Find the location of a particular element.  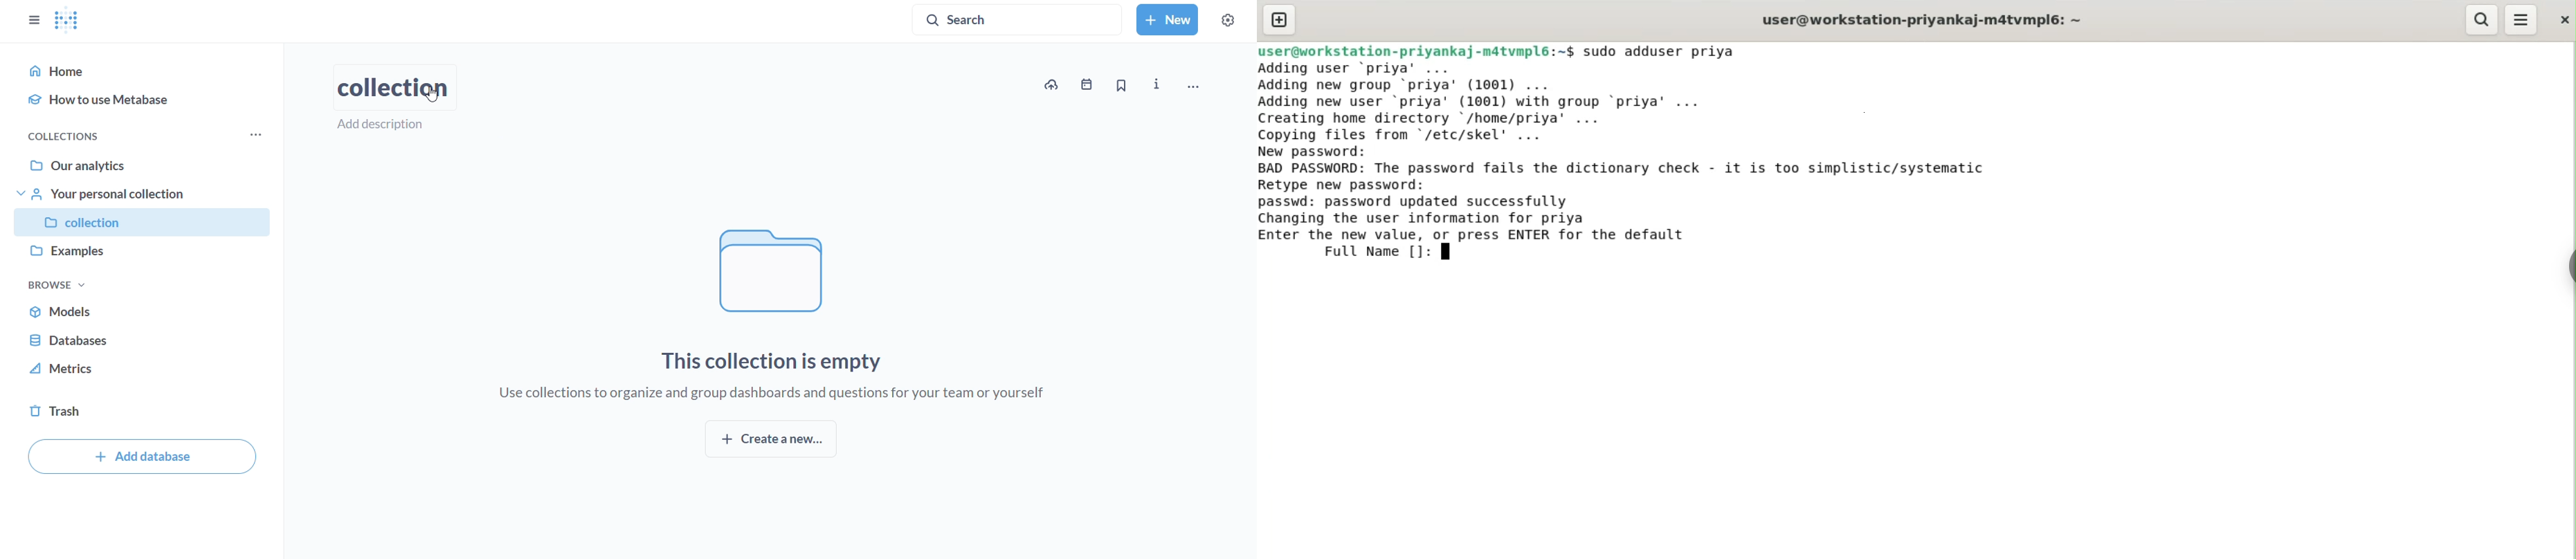

add database is located at coordinates (142, 456).